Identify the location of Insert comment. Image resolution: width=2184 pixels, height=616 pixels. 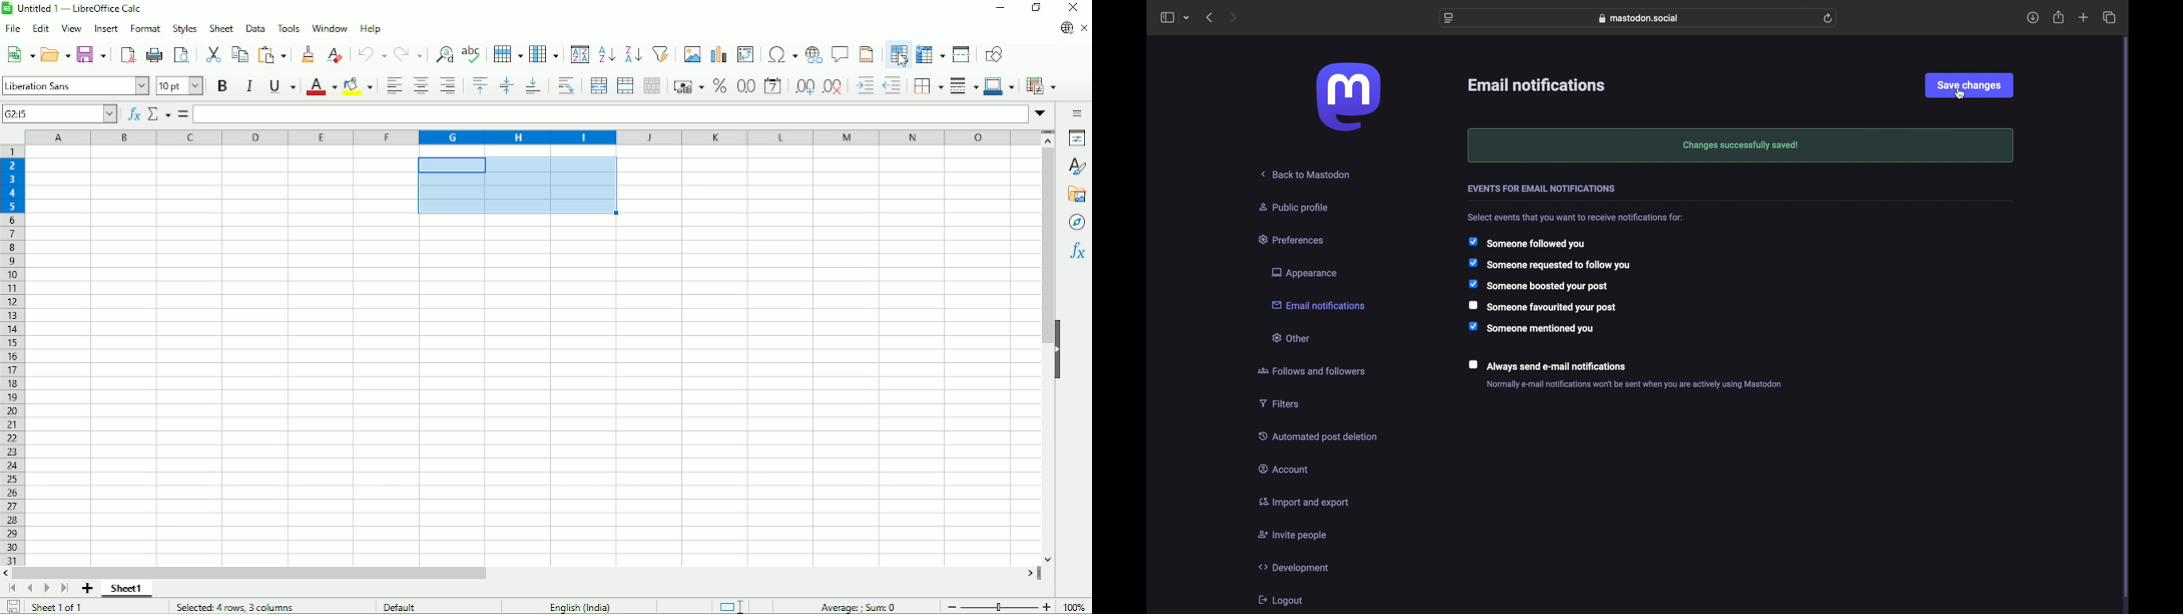
(840, 53).